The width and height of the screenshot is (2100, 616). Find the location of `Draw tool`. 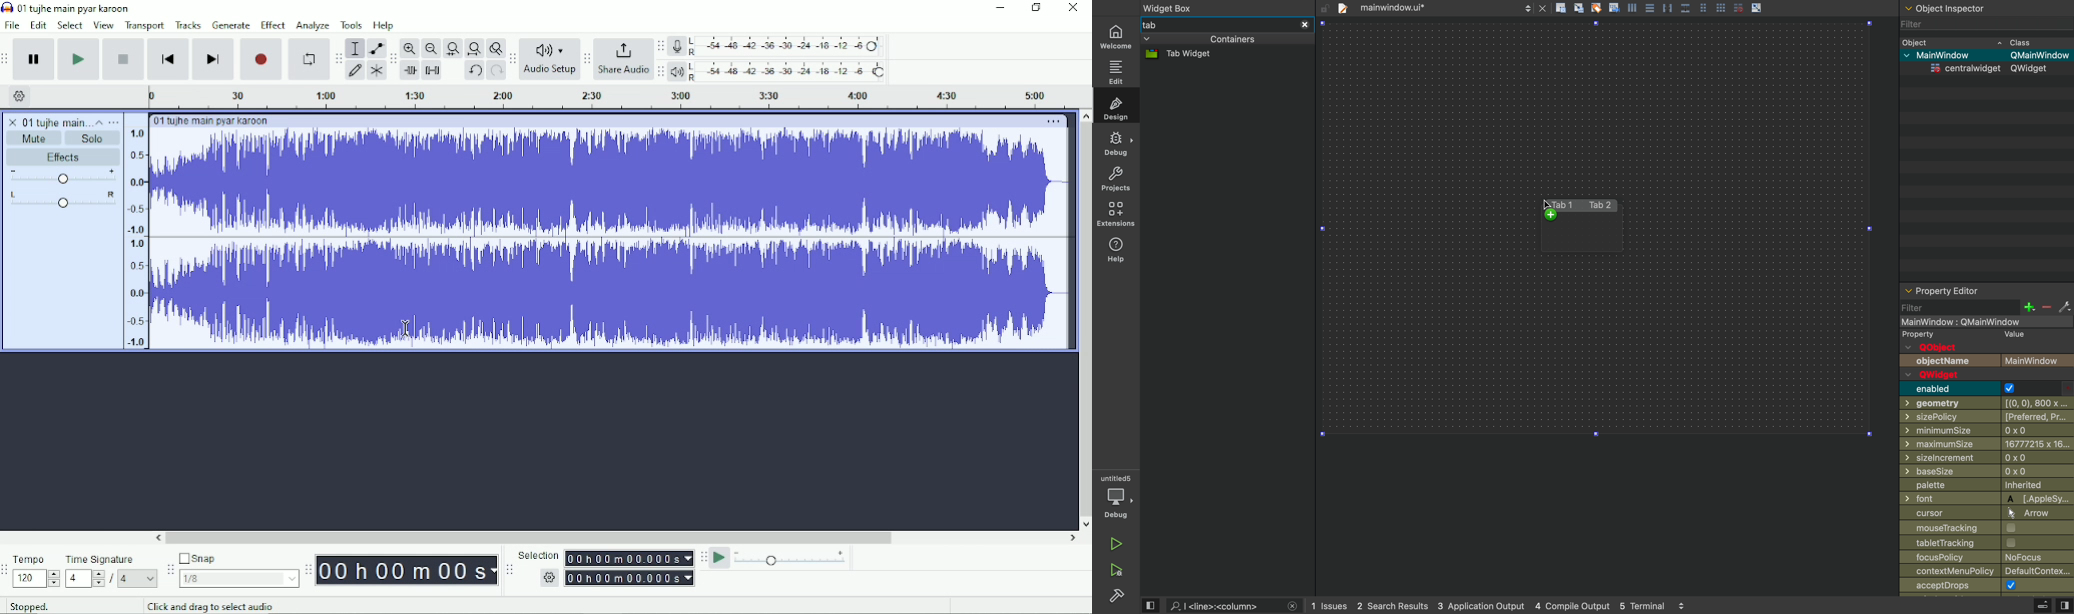

Draw tool is located at coordinates (357, 71).